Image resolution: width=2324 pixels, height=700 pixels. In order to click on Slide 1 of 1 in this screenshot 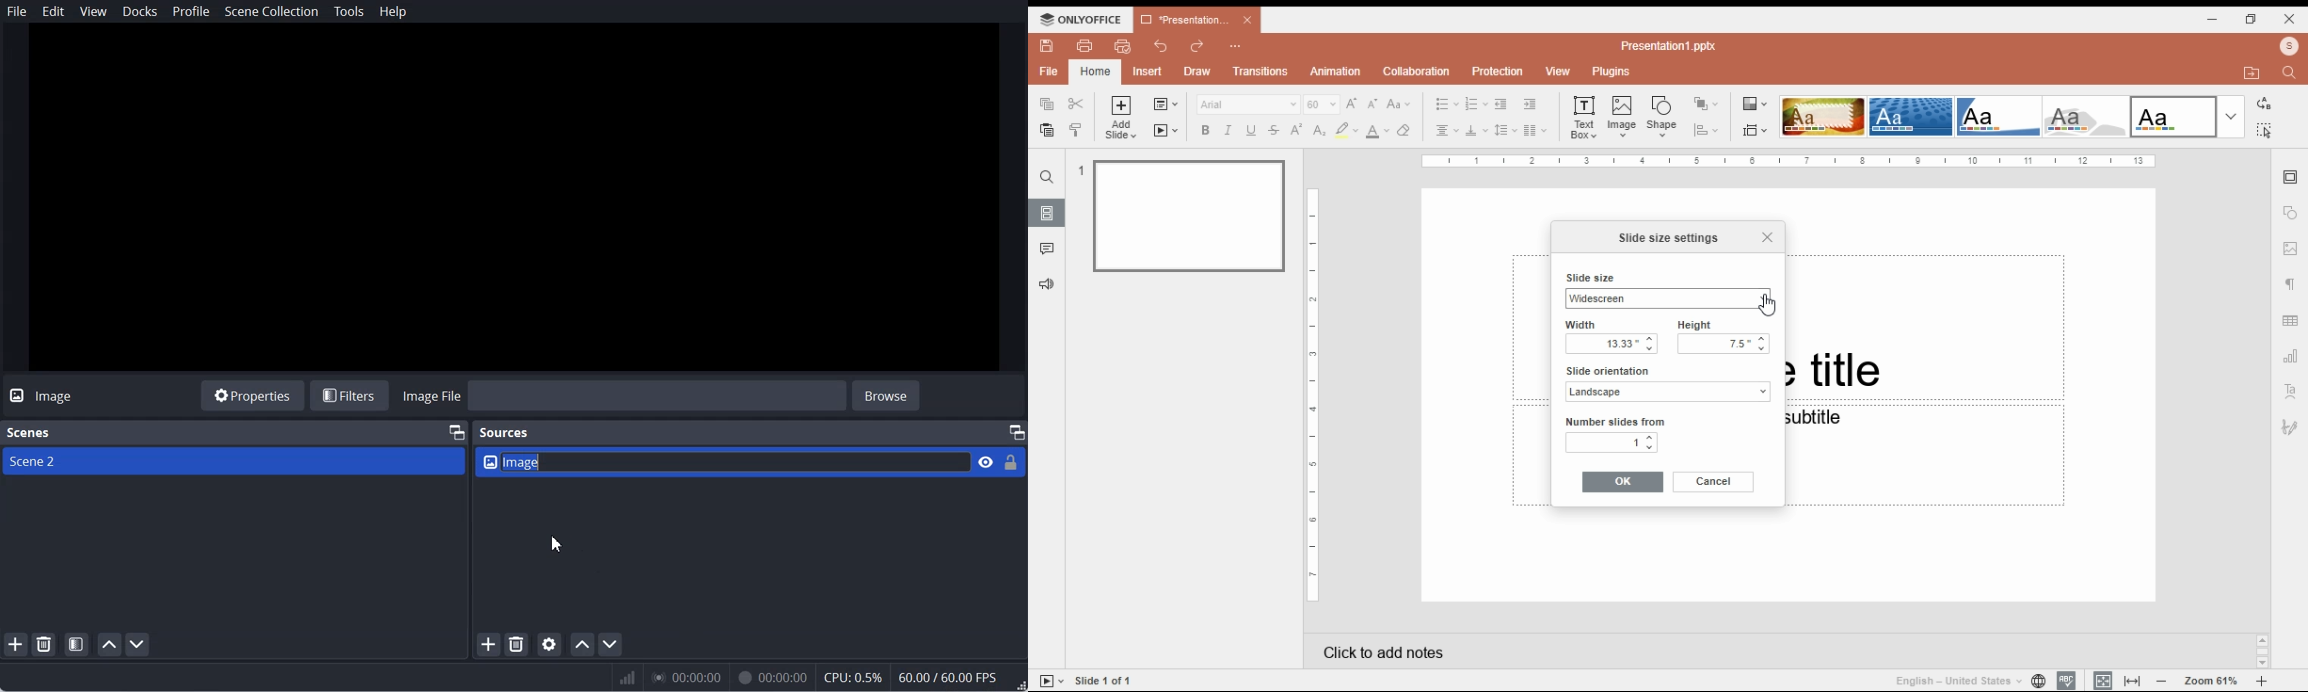, I will do `click(1107, 680)`.